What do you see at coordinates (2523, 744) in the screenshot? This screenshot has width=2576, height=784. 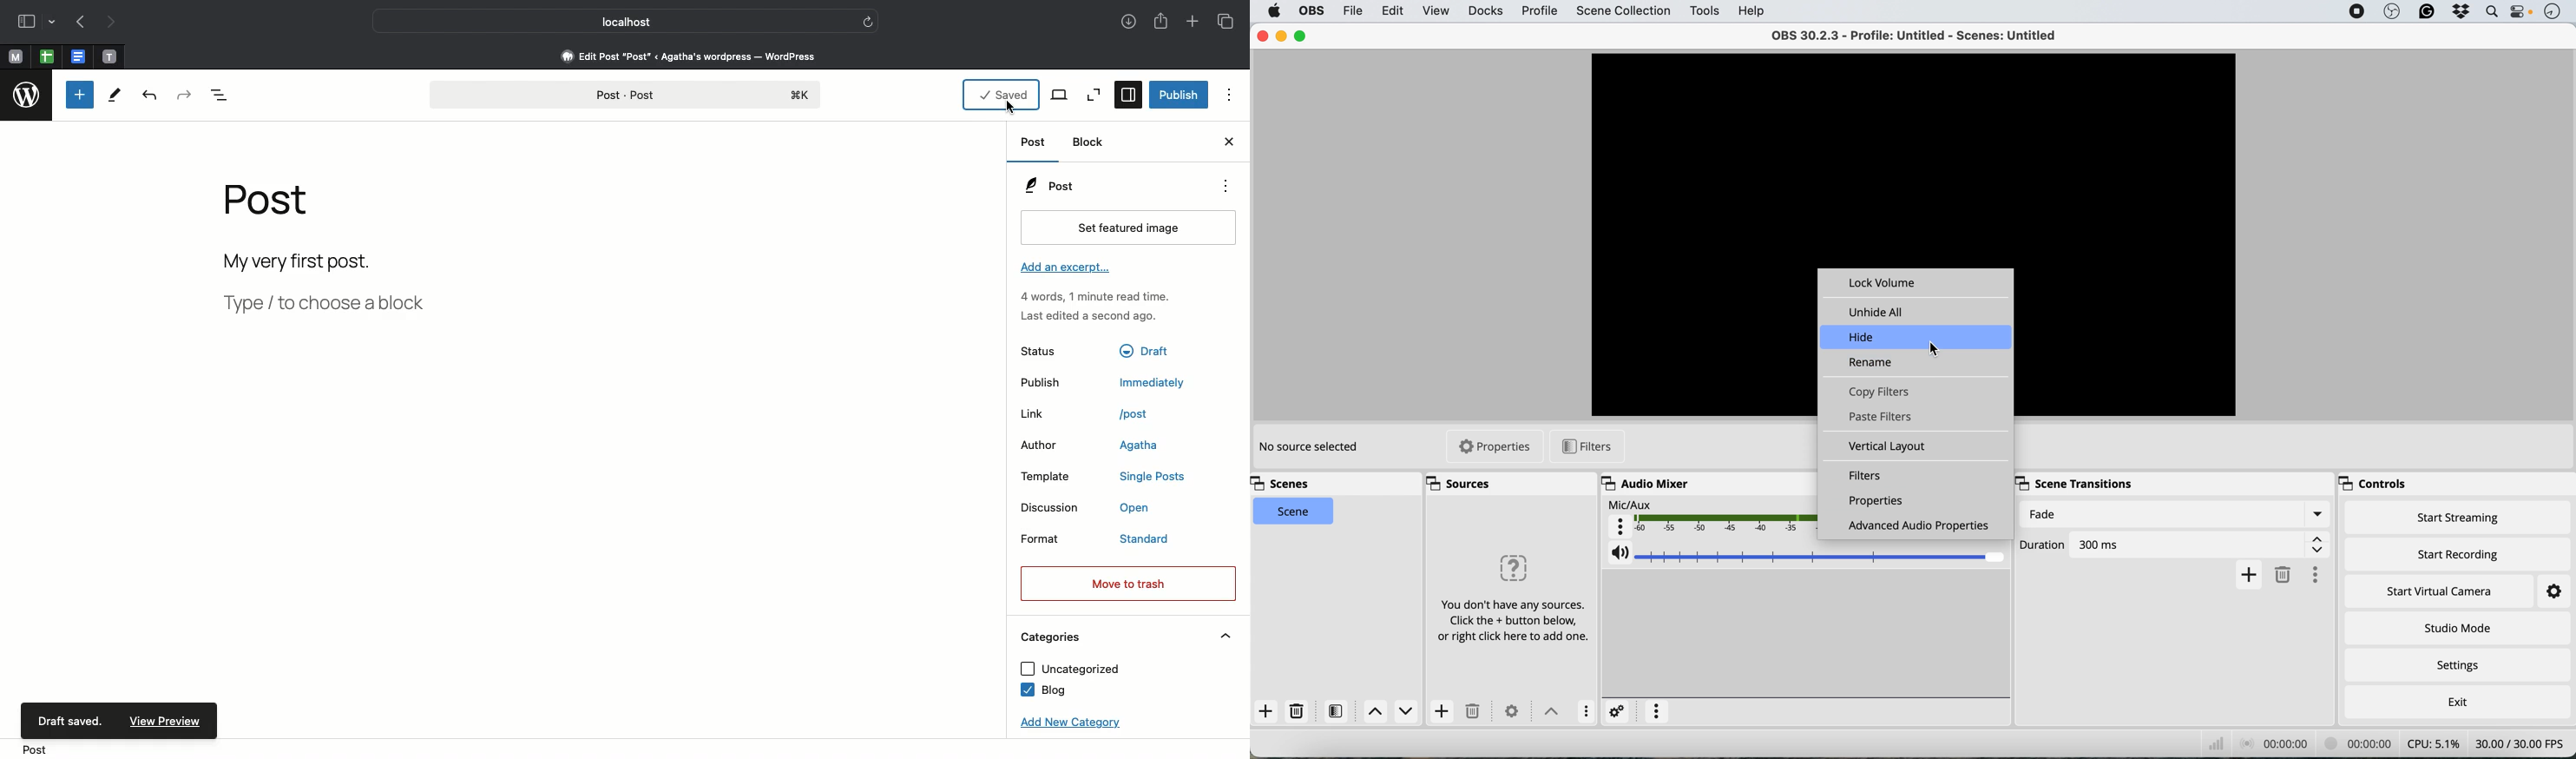 I see `frames per second - 30.00/30.00 FPS` at bounding box center [2523, 744].